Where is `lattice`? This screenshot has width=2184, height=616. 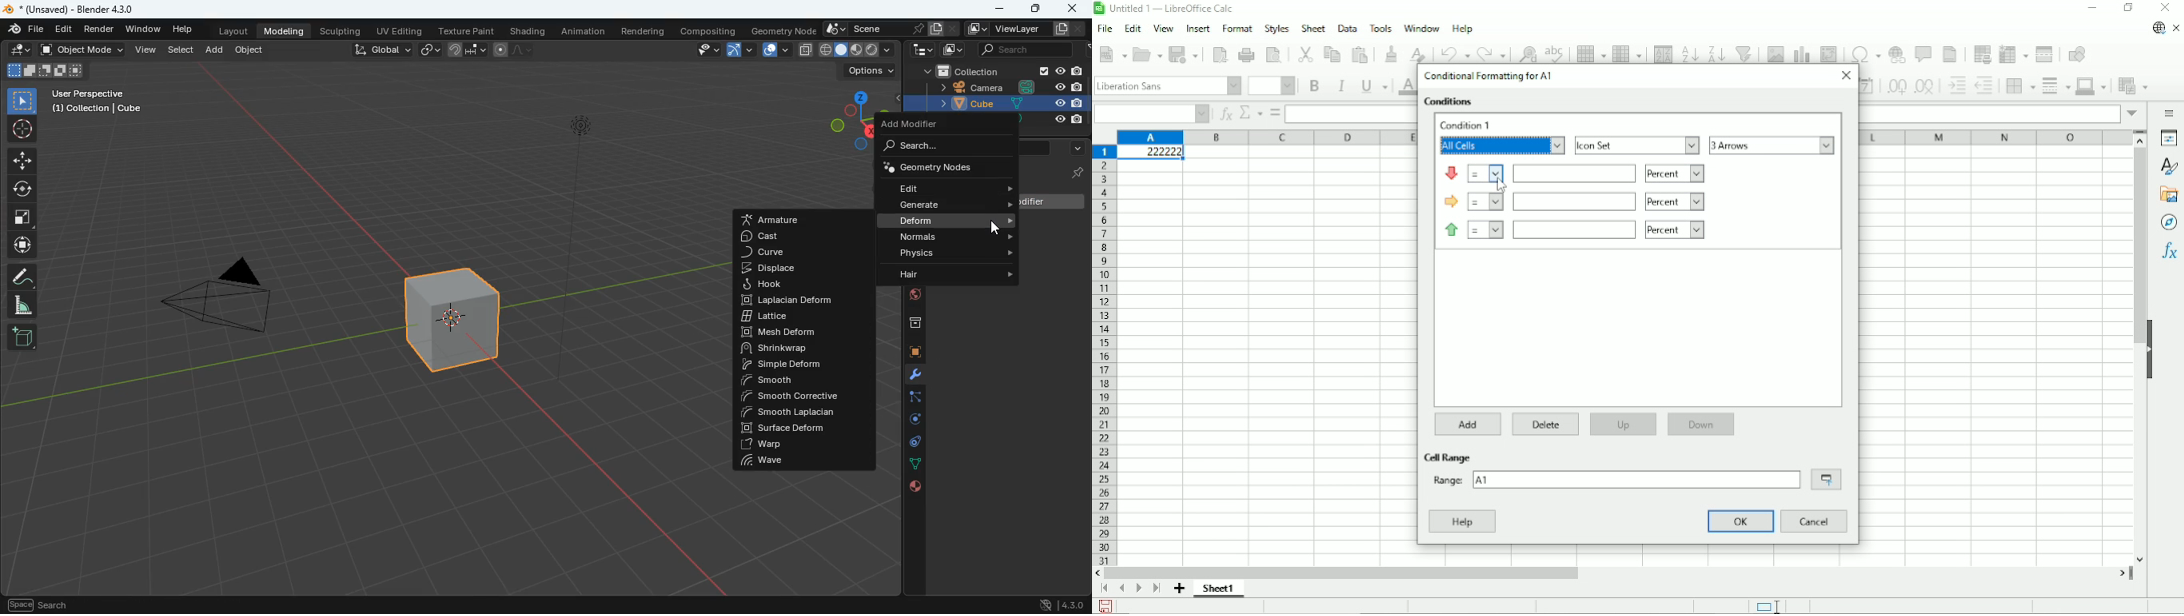 lattice is located at coordinates (800, 316).